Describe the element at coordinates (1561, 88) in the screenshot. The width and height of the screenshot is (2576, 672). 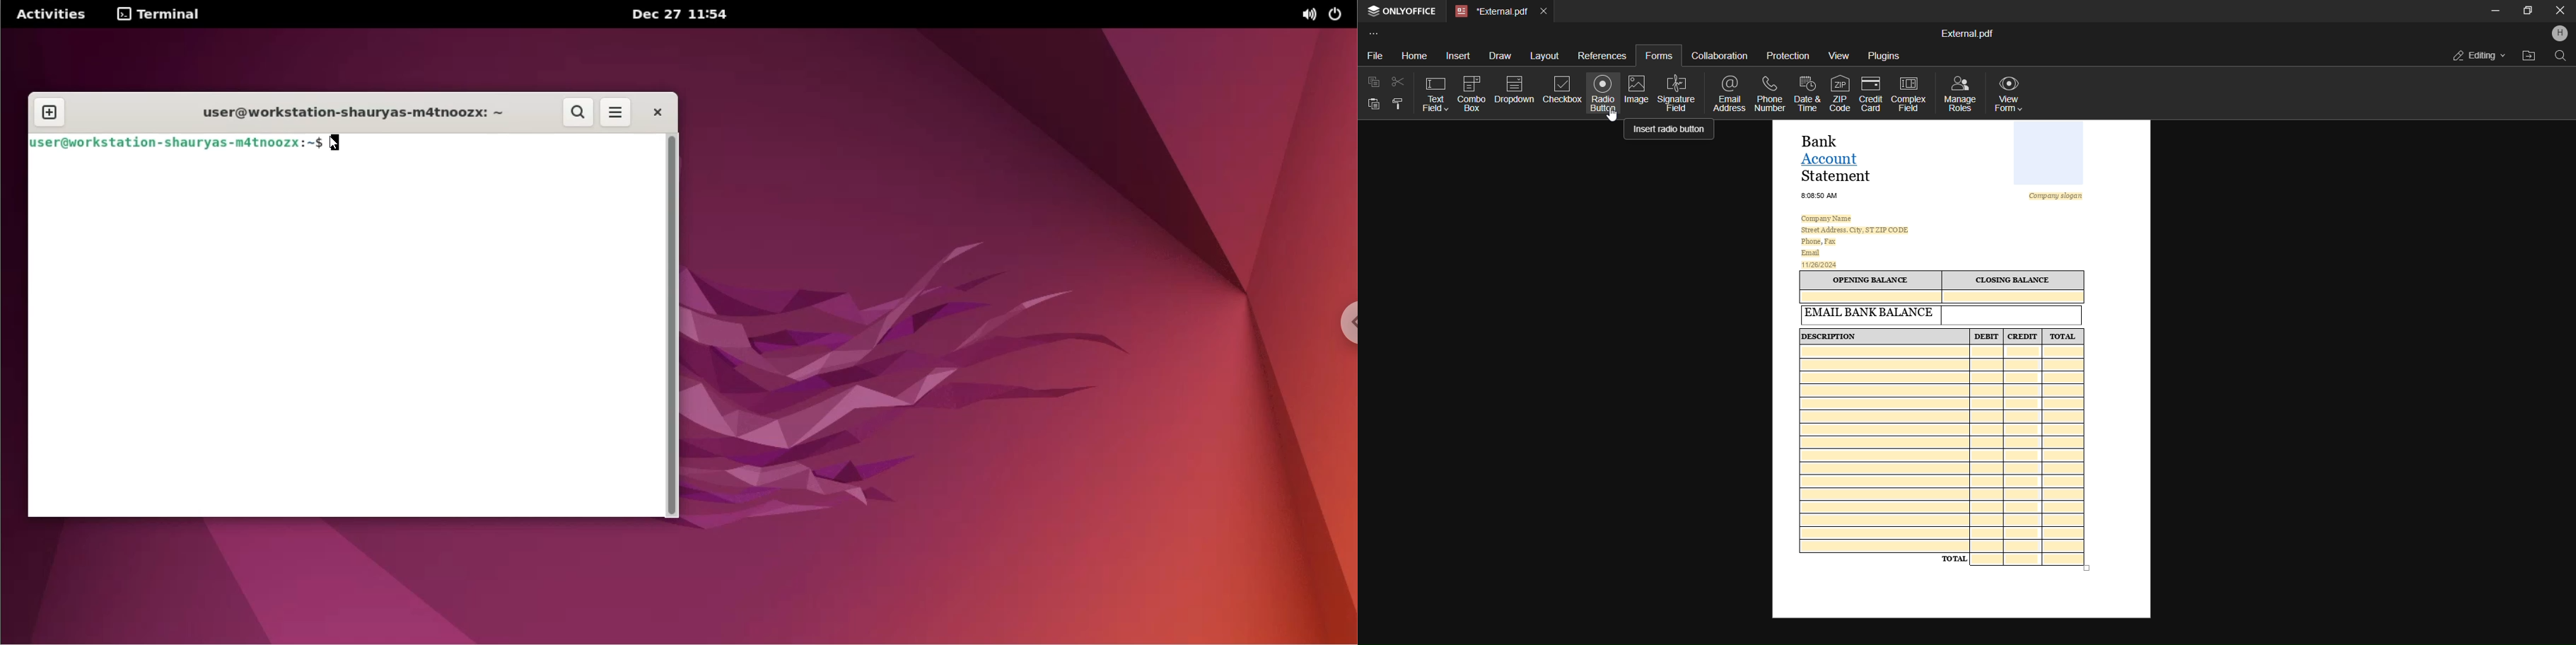
I see `check nox` at that location.